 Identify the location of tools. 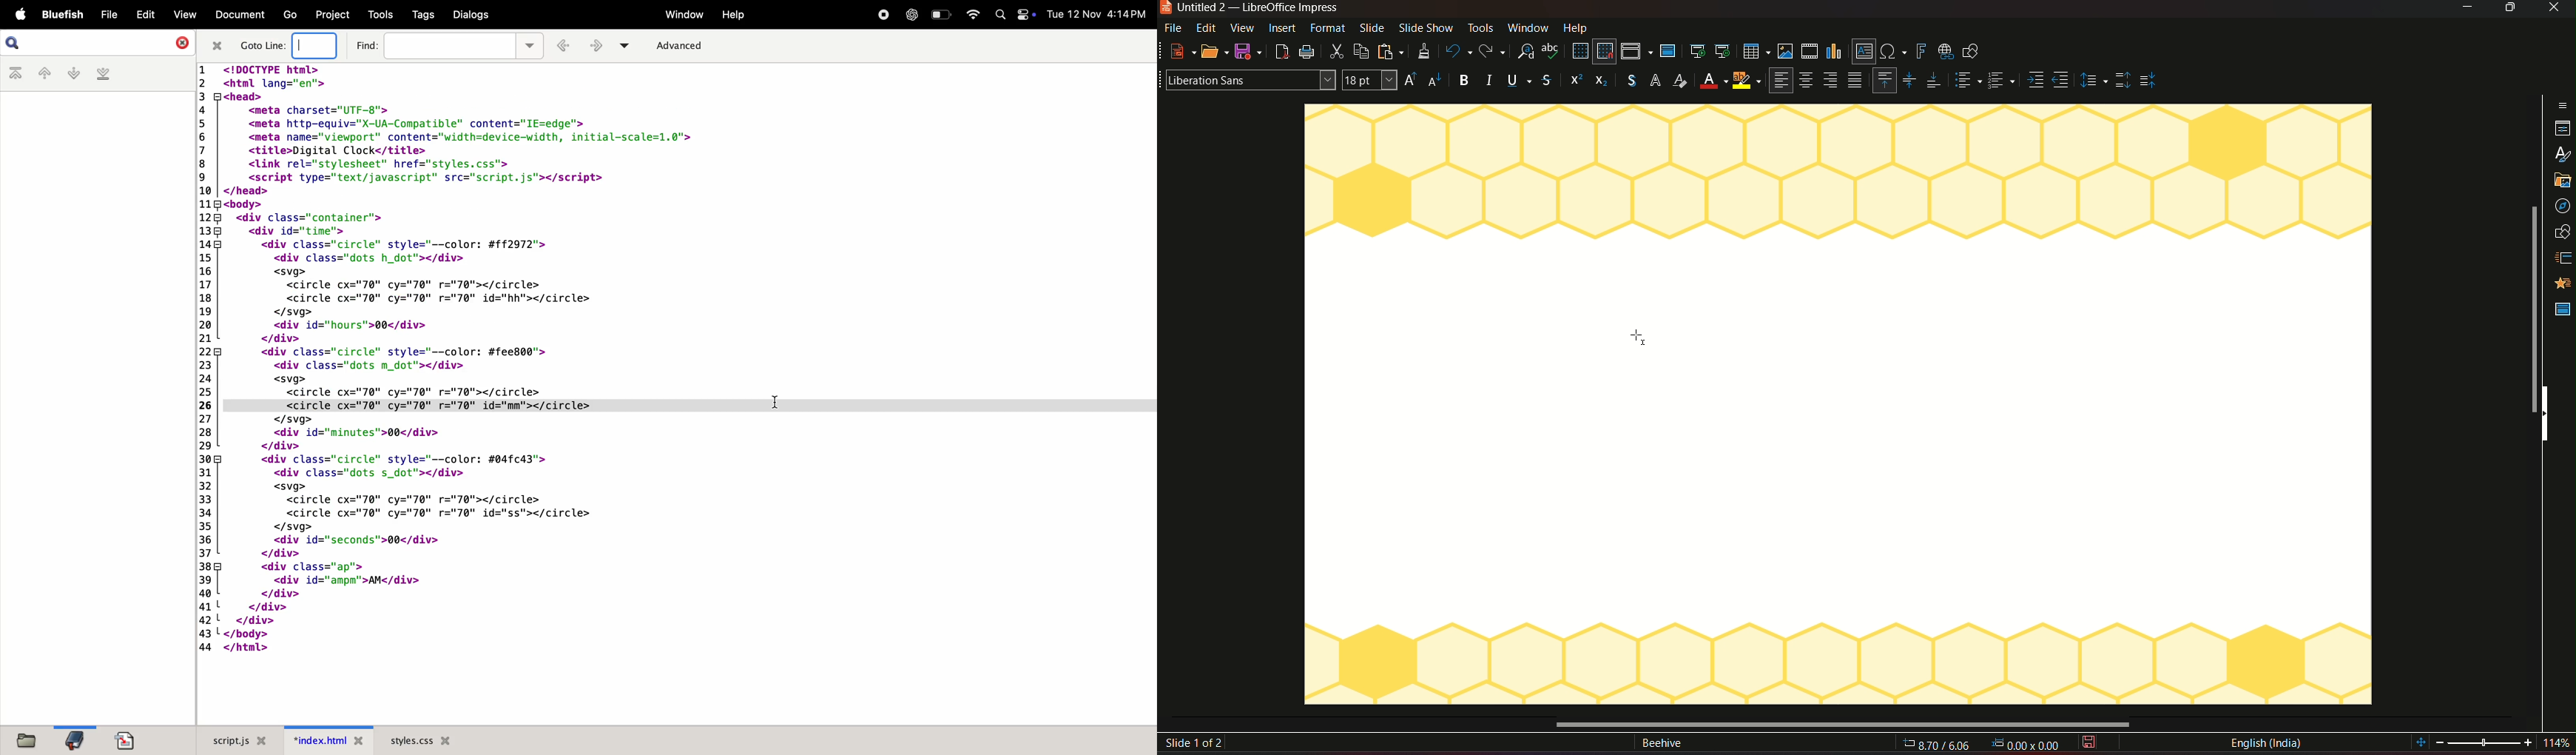
(379, 14).